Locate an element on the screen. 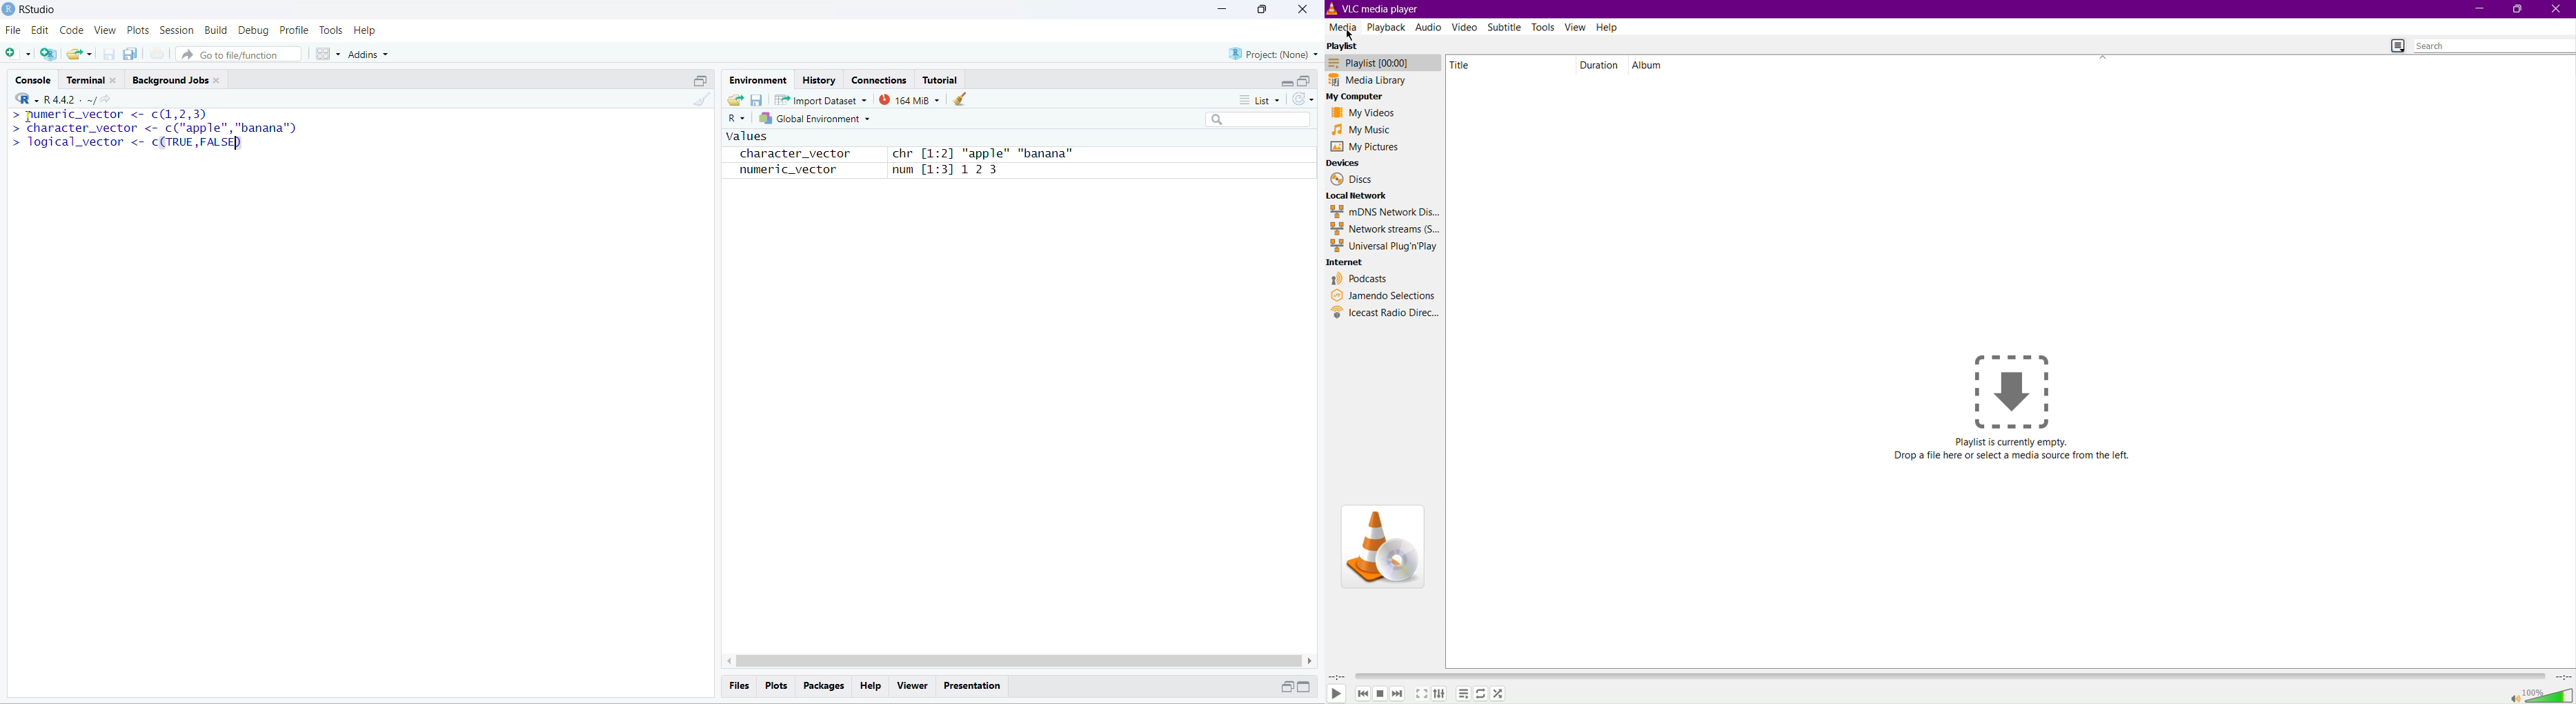  global Environment is located at coordinates (814, 119).